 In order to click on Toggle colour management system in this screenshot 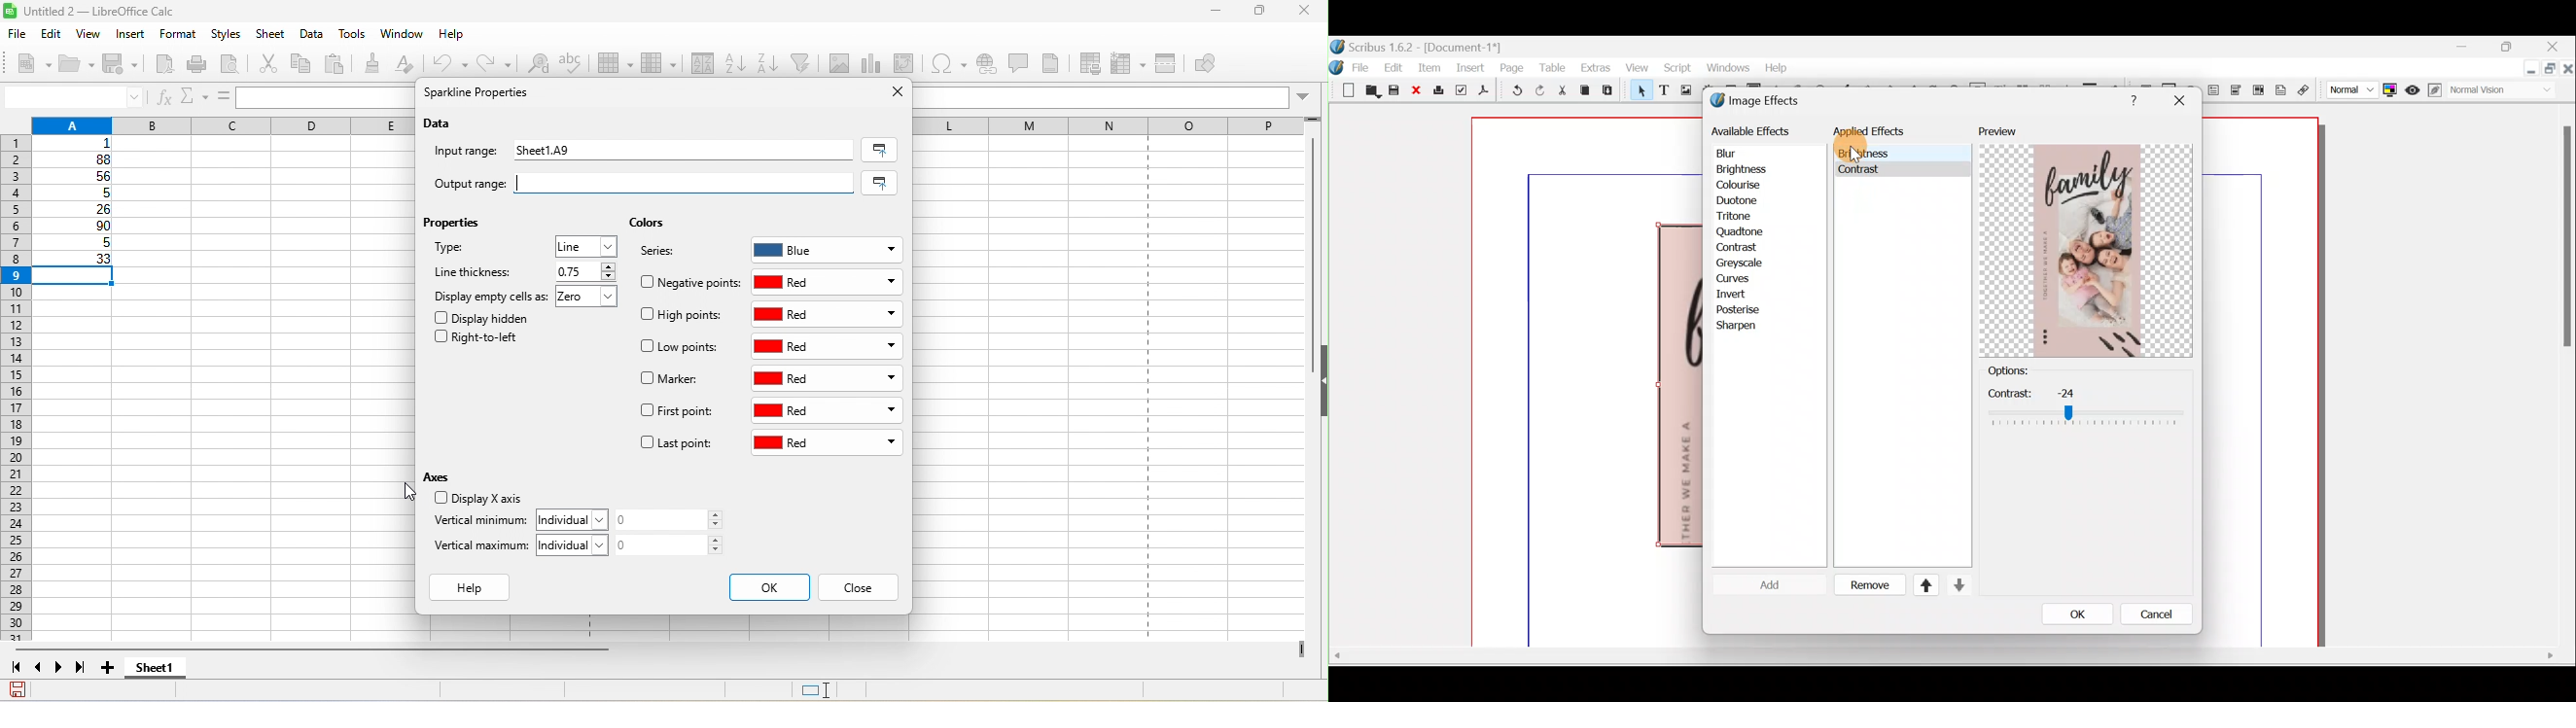, I will do `click(2391, 87)`.